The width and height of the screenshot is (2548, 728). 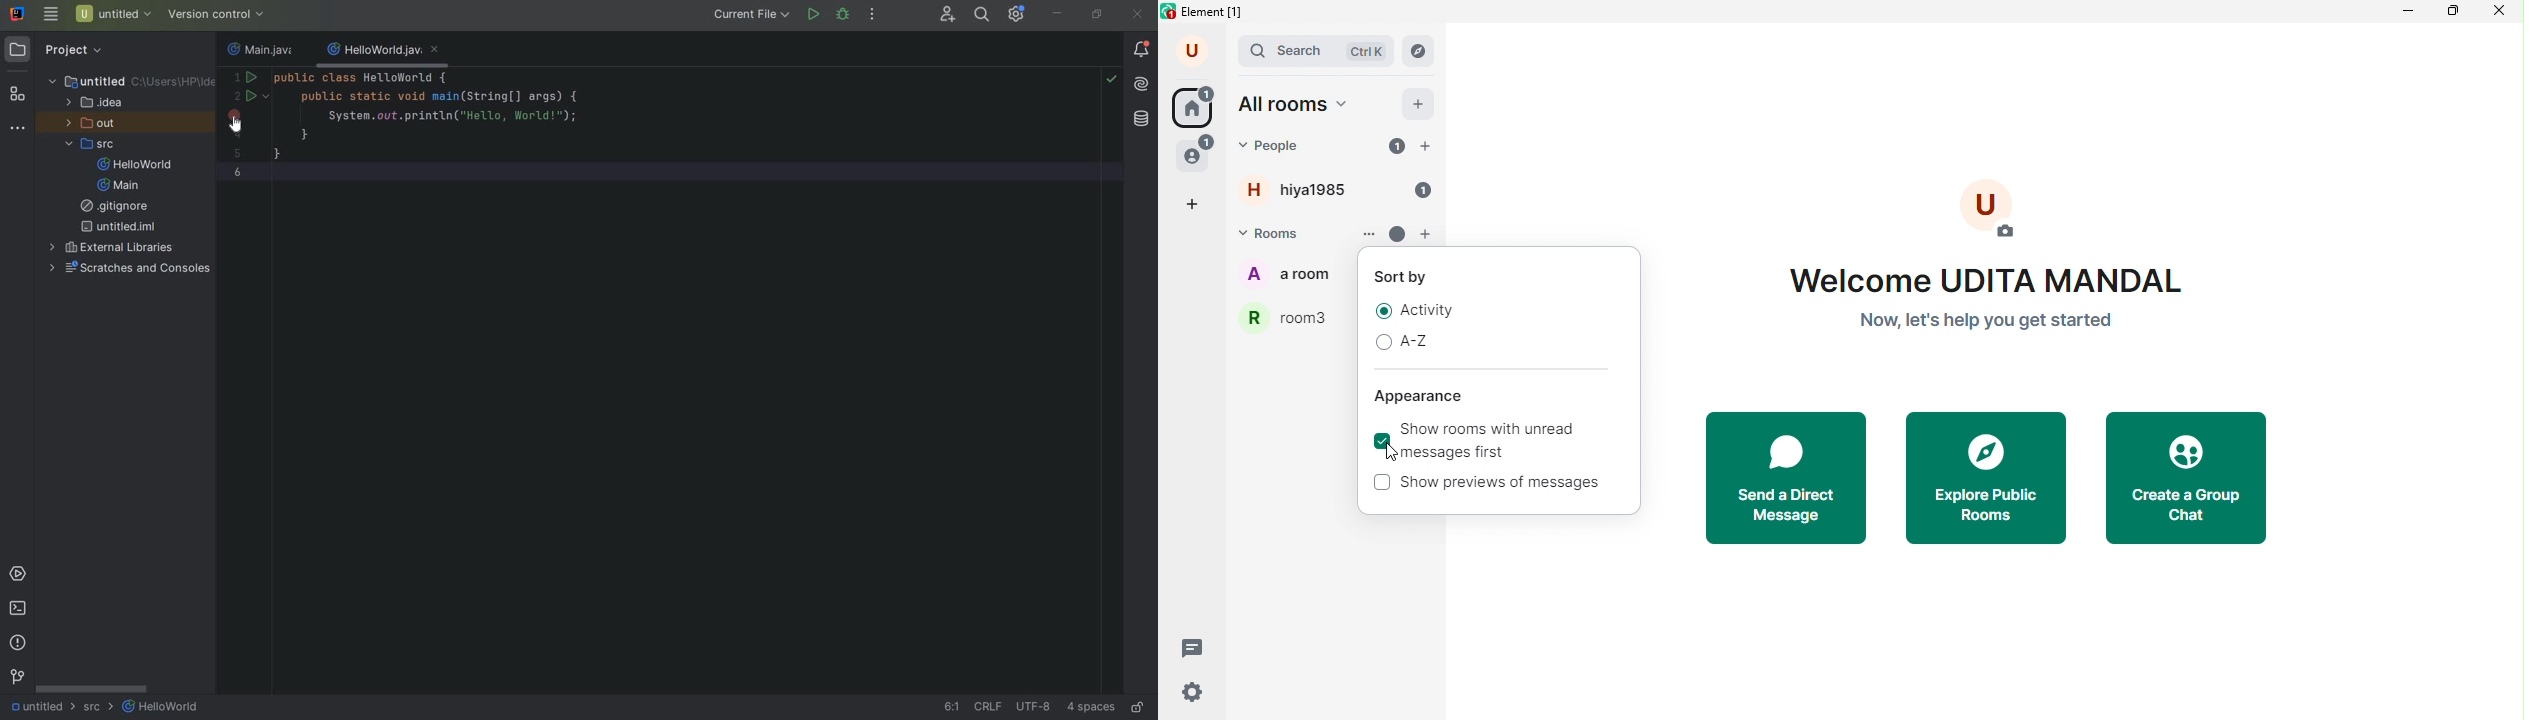 What do you see at coordinates (1298, 106) in the screenshot?
I see `all rooms` at bounding box center [1298, 106].